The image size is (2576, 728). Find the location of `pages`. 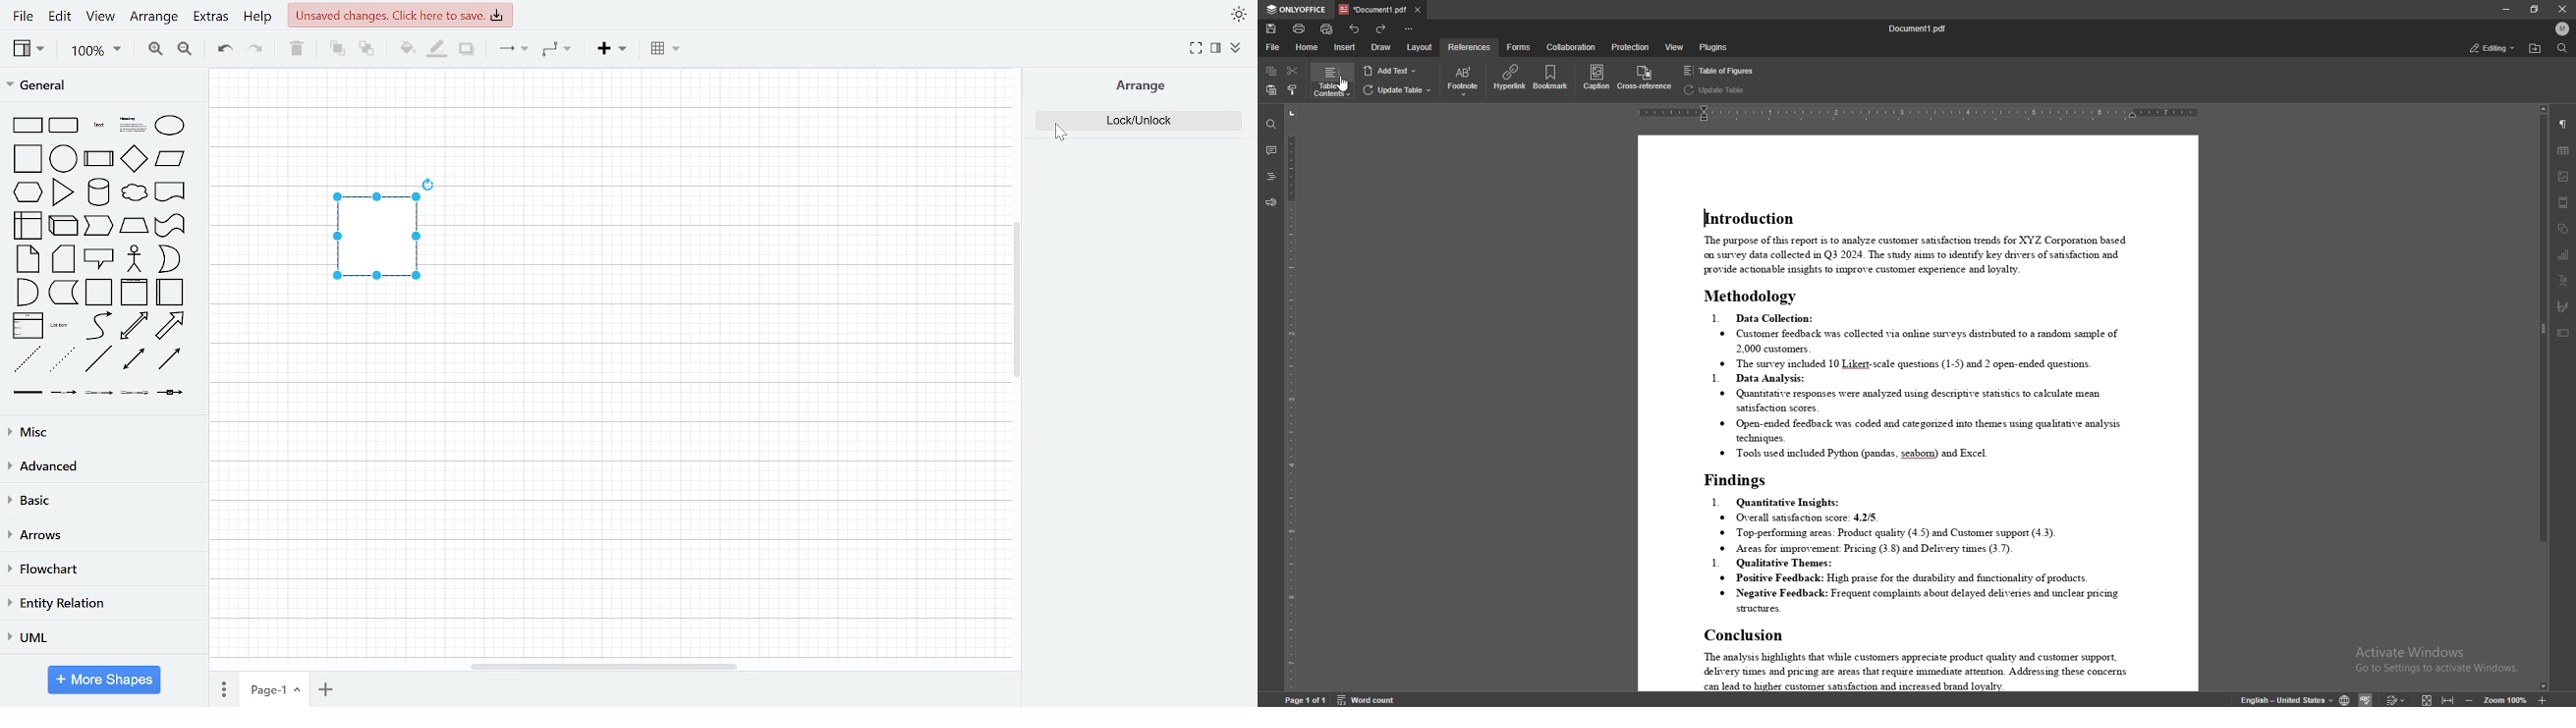

pages is located at coordinates (222, 686).